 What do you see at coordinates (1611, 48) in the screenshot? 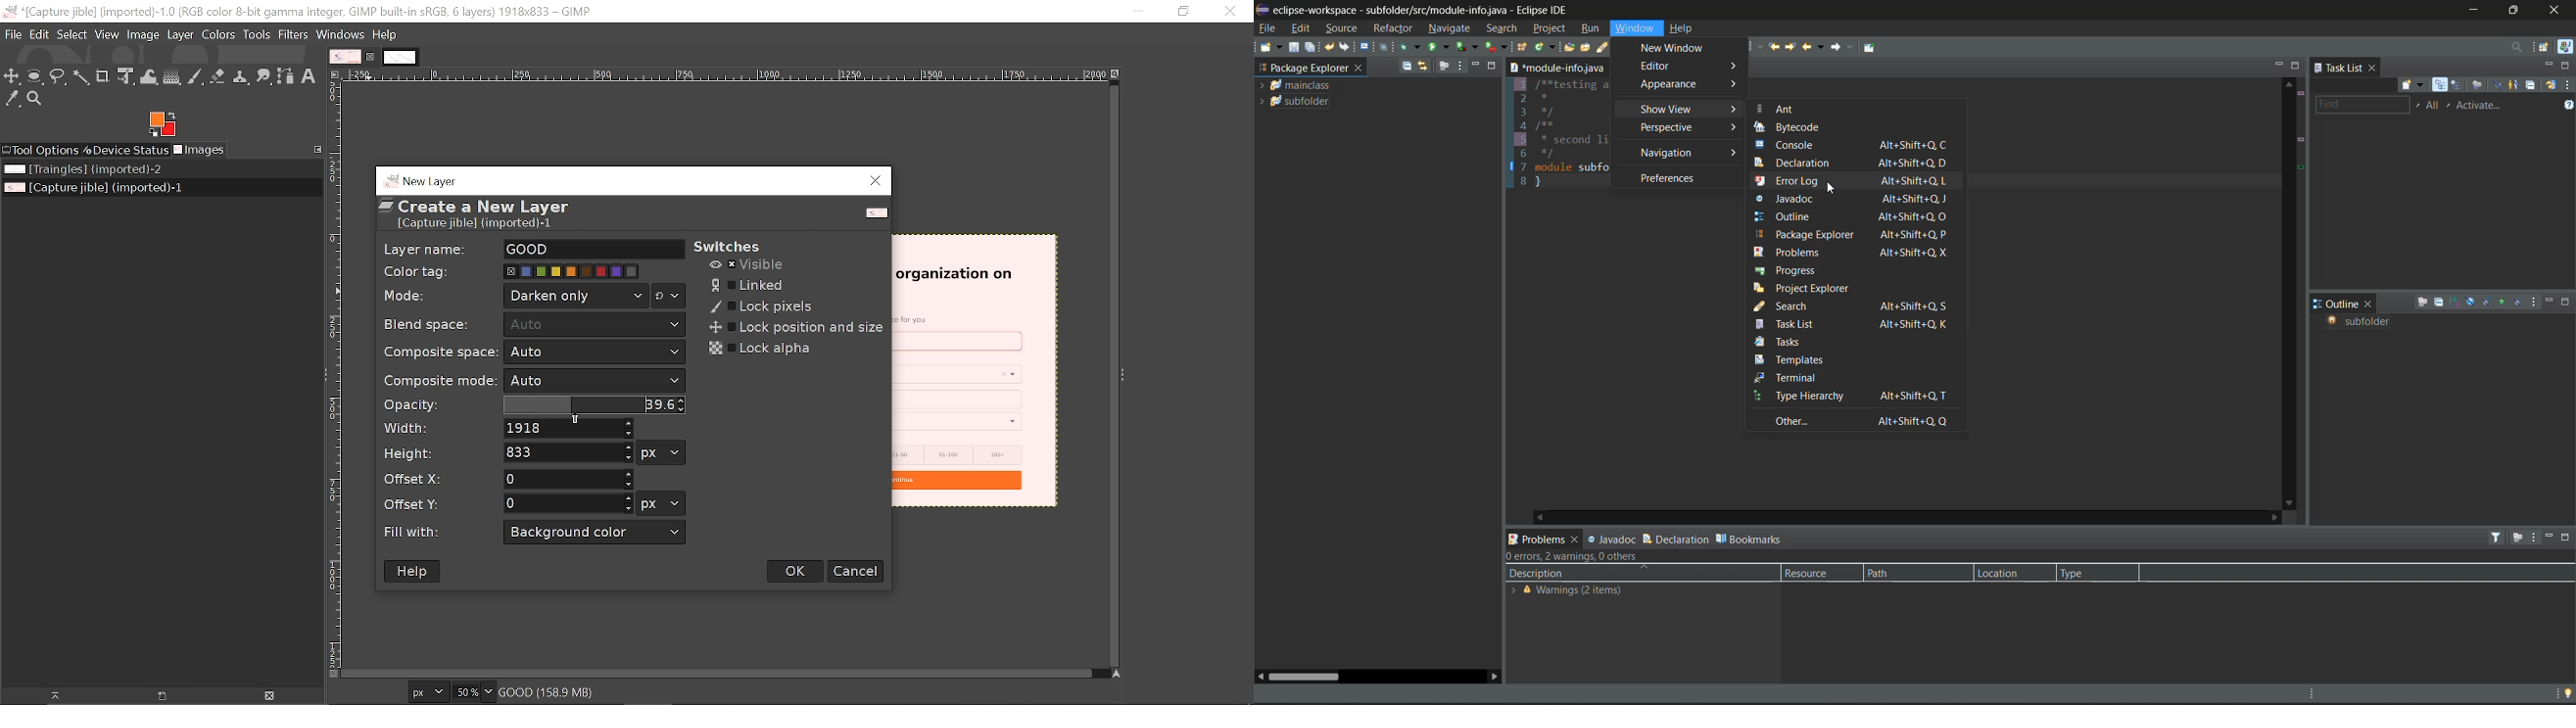
I see `search` at bounding box center [1611, 48].